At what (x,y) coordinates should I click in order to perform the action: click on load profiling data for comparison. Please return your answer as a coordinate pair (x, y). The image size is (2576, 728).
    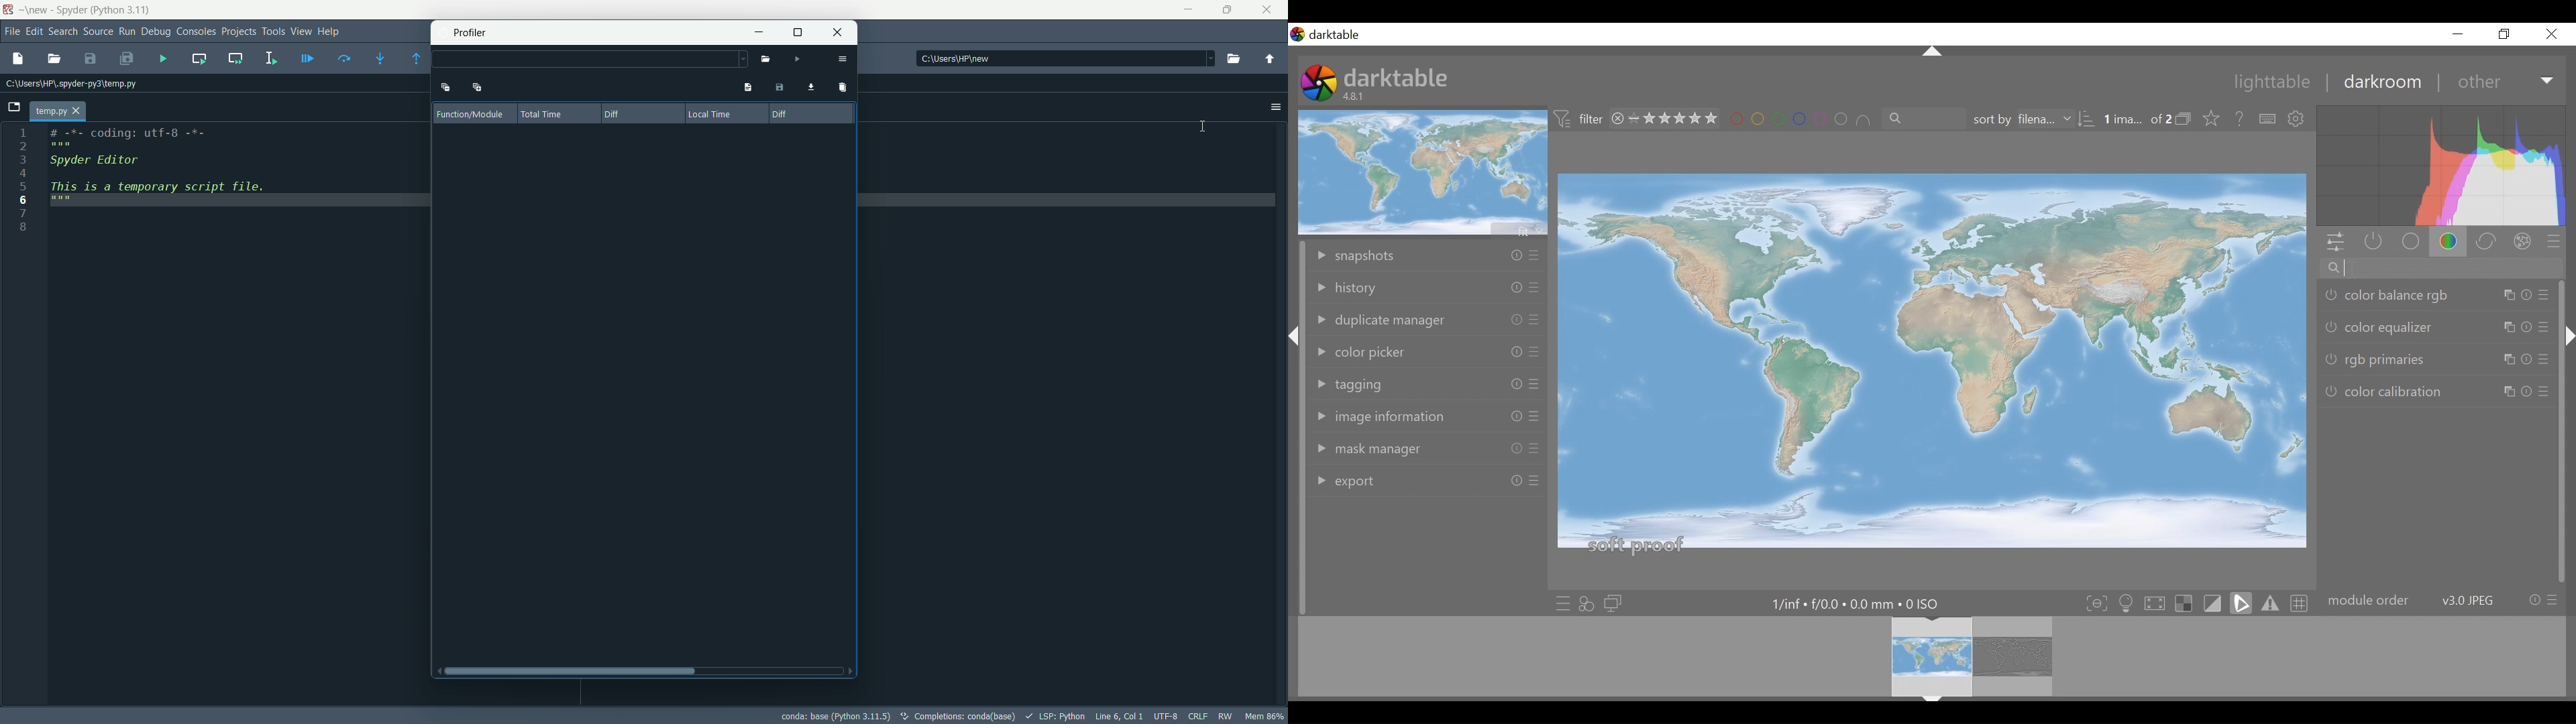
    Looking at the image, I should click on (811, 88).